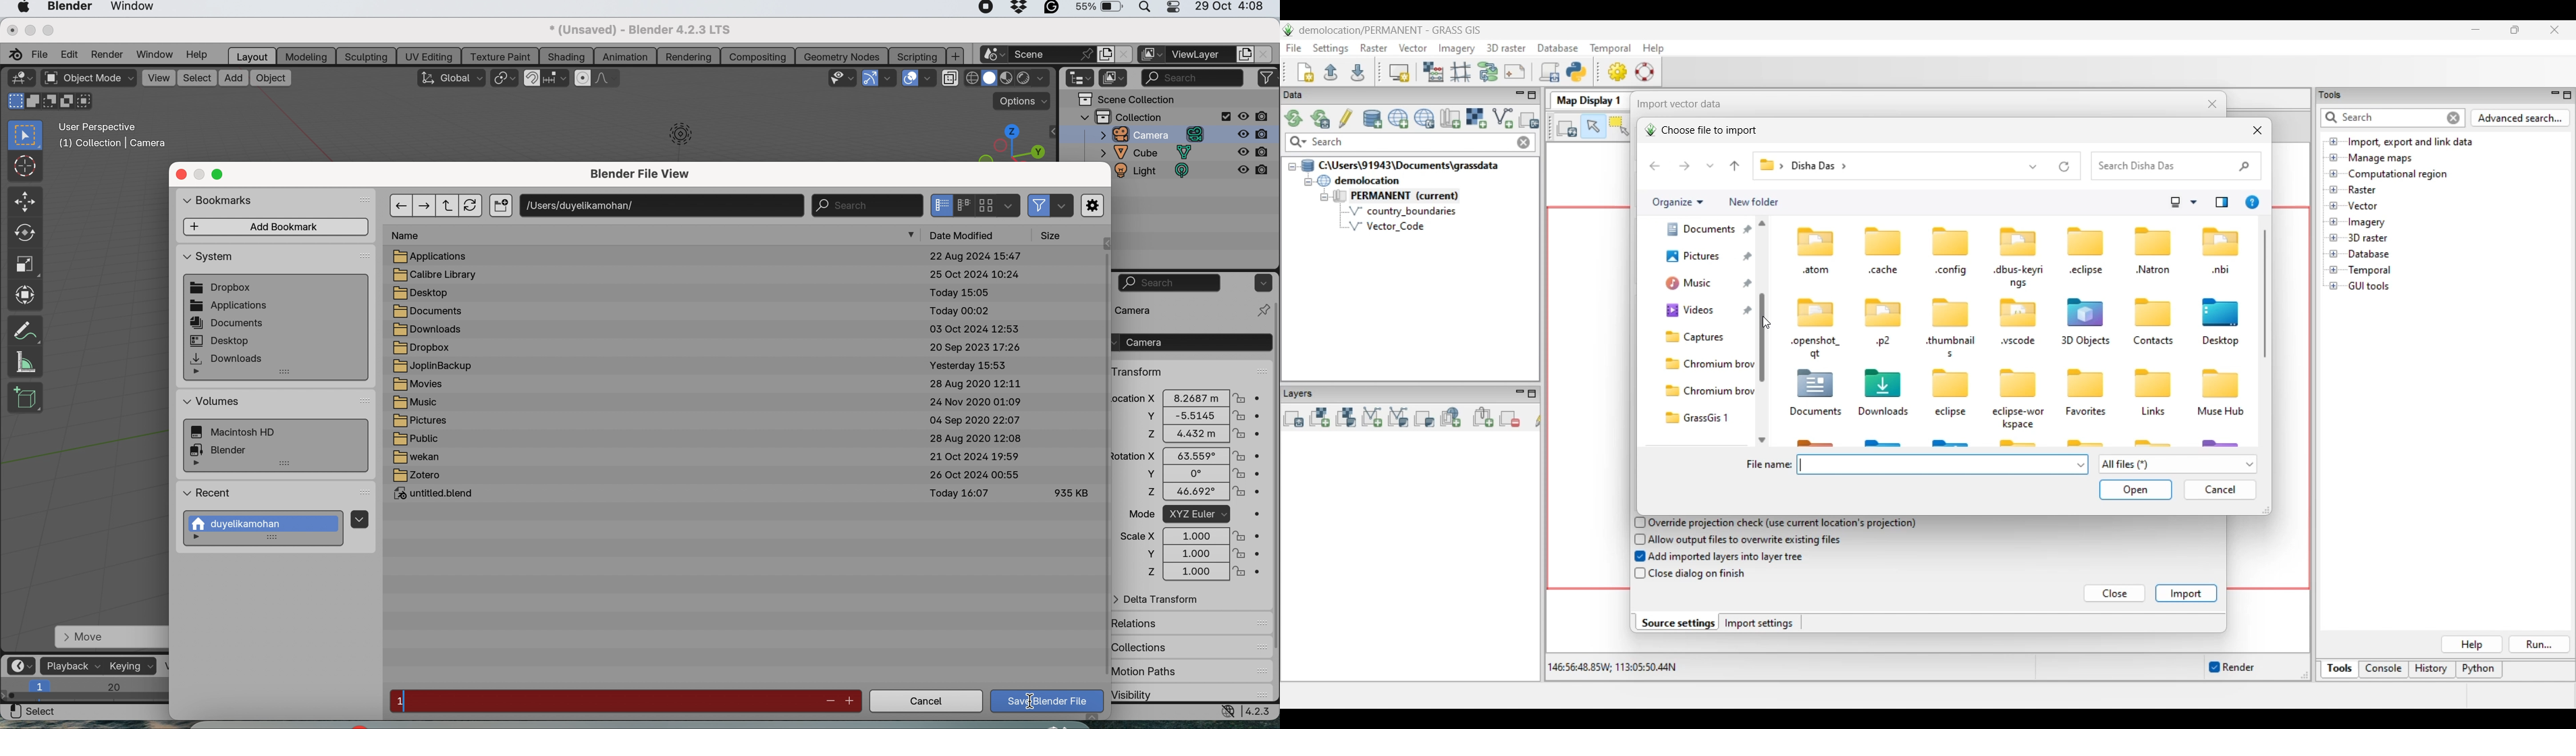 The height and width of the screenshot is (756, 2576). I want to click on close, so click(1124, 55).